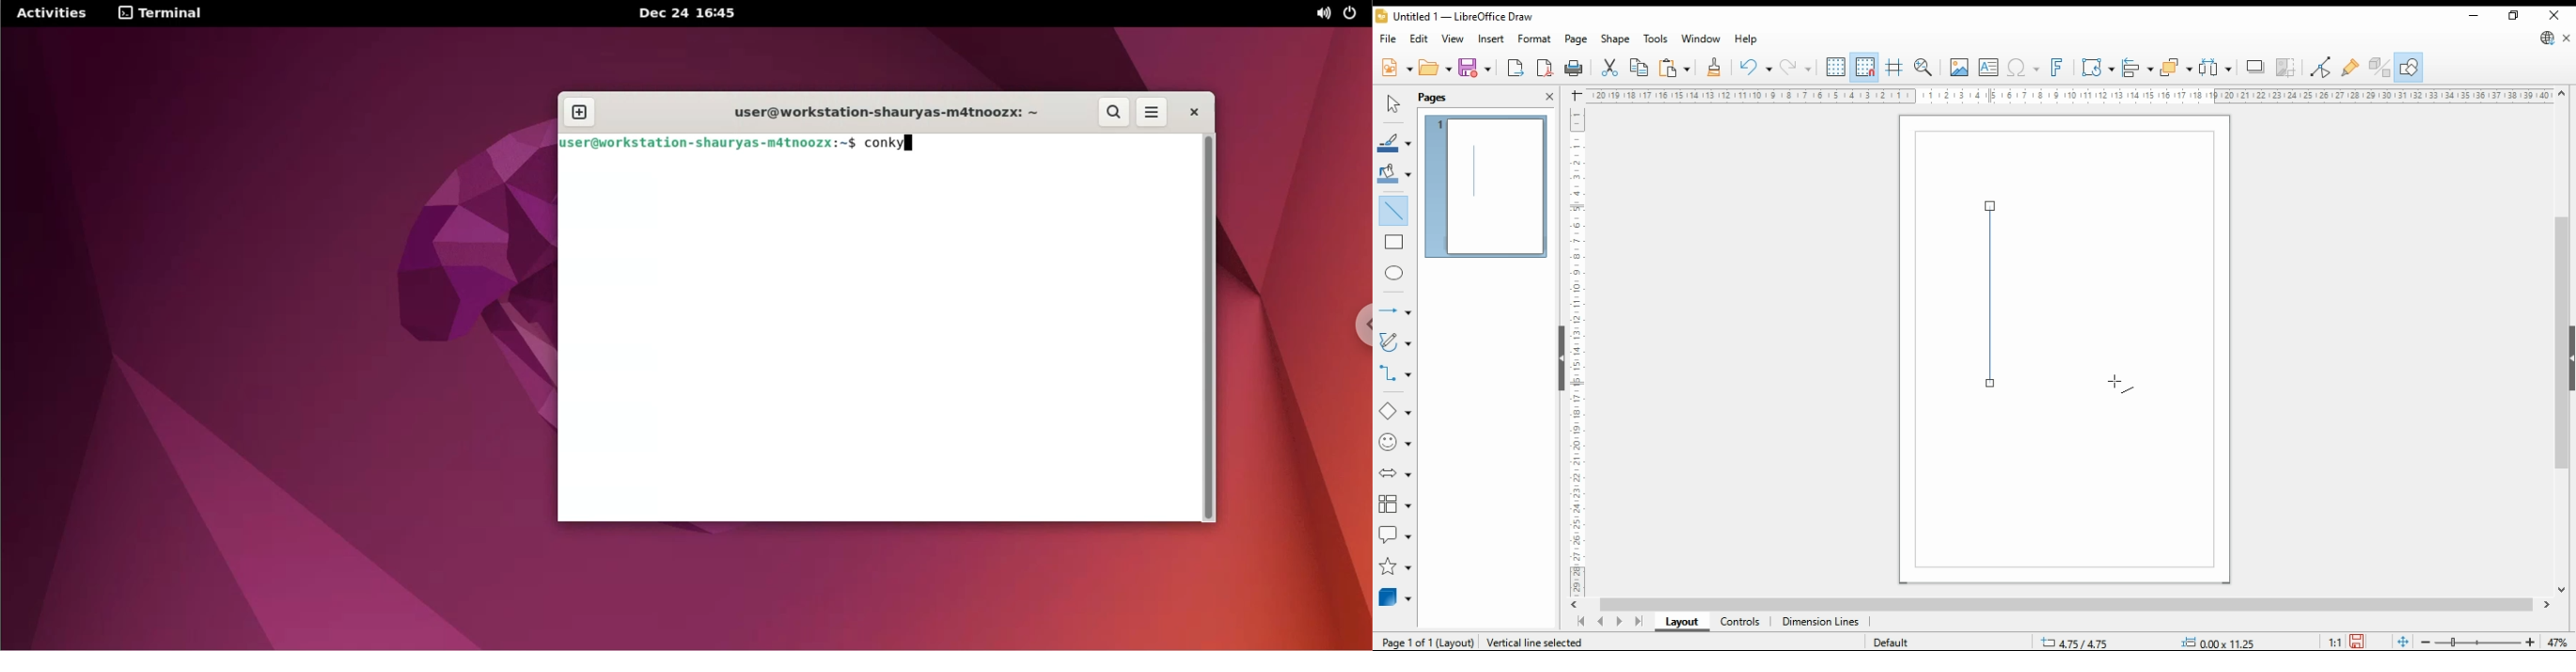  I want to click on undo, so click(1754, 68).